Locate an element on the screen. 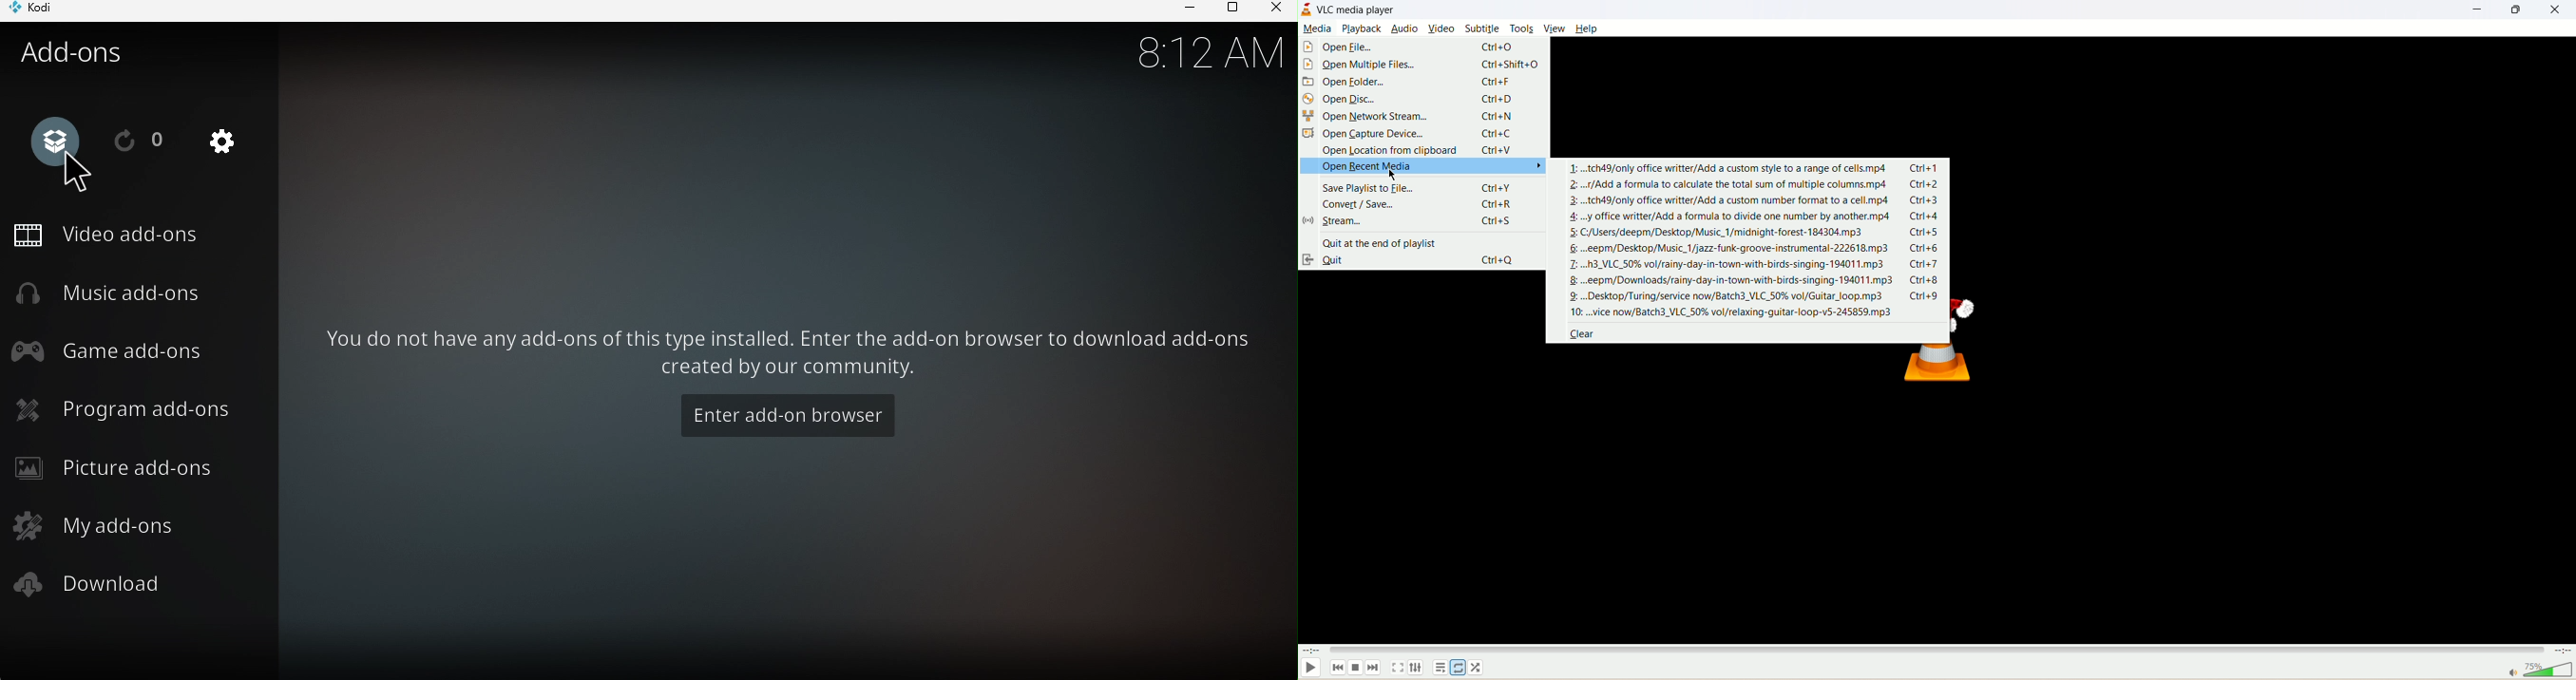 This screenshot has width=2576, height=700. Add-ons  is located at coordinates (82, 53).